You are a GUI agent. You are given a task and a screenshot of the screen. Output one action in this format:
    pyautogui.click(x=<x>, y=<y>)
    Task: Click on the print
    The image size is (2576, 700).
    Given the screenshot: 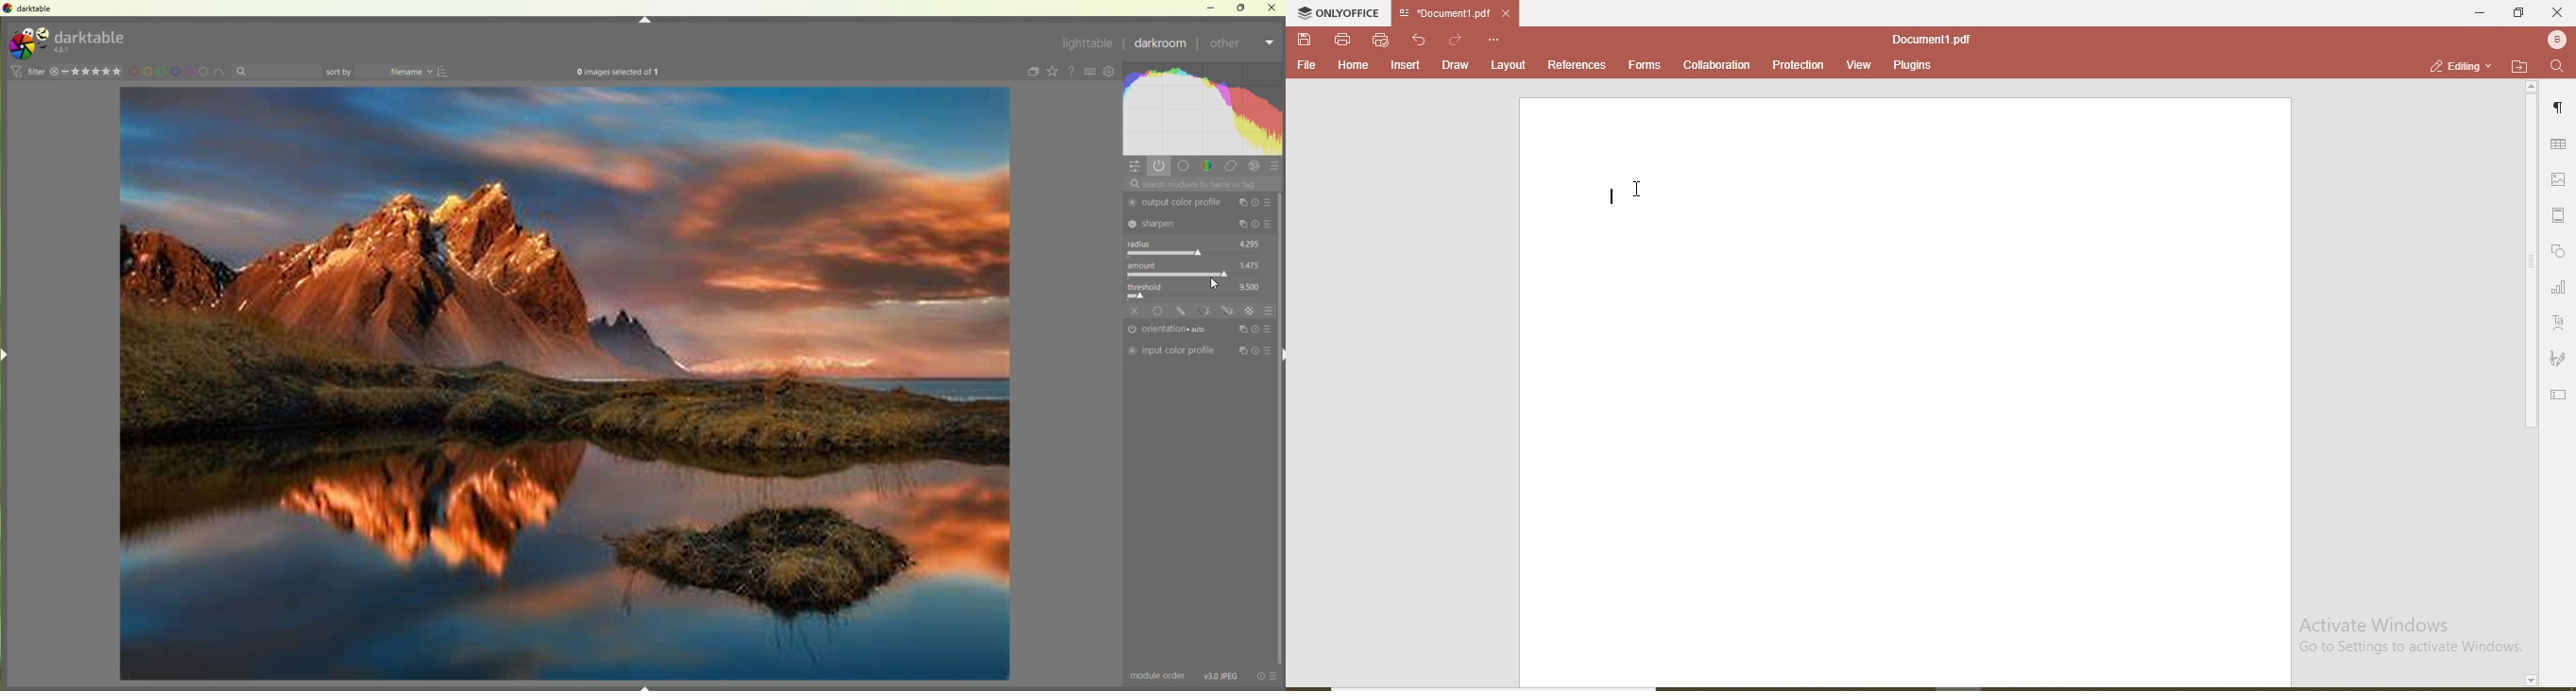 What is the action you would take?
    pyautogui.click(x=1342, y=38)
    